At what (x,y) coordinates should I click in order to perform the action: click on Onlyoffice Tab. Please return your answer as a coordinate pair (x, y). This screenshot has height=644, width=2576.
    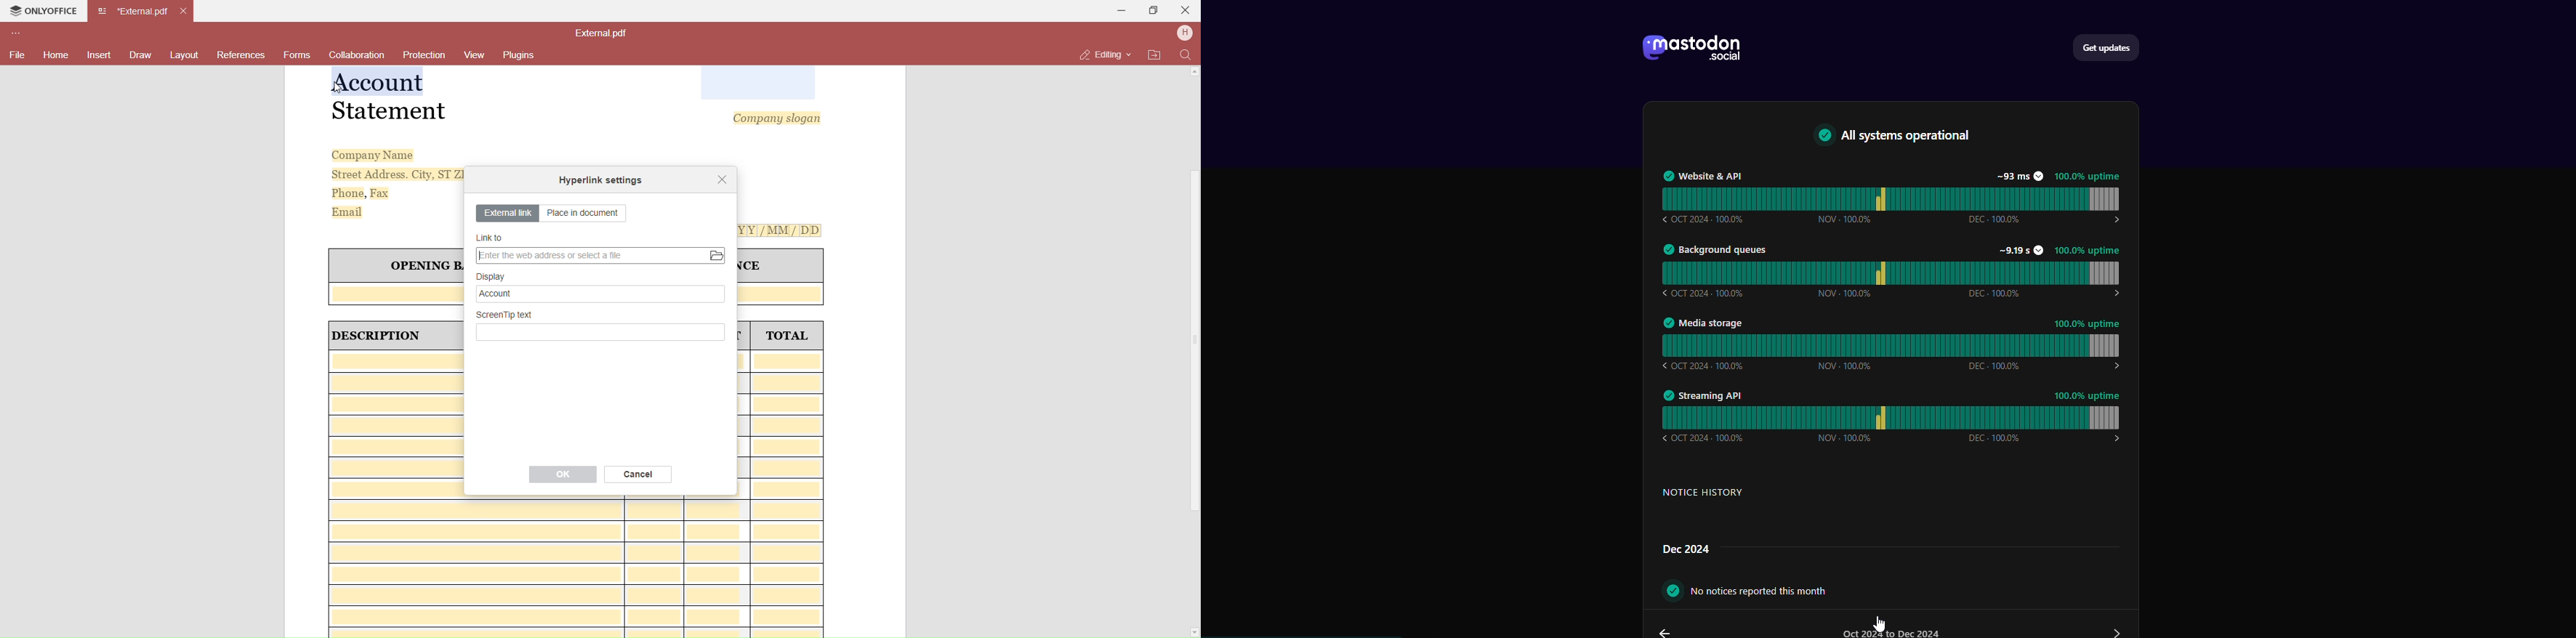
    Looking at the image, I should click on (46, 12).